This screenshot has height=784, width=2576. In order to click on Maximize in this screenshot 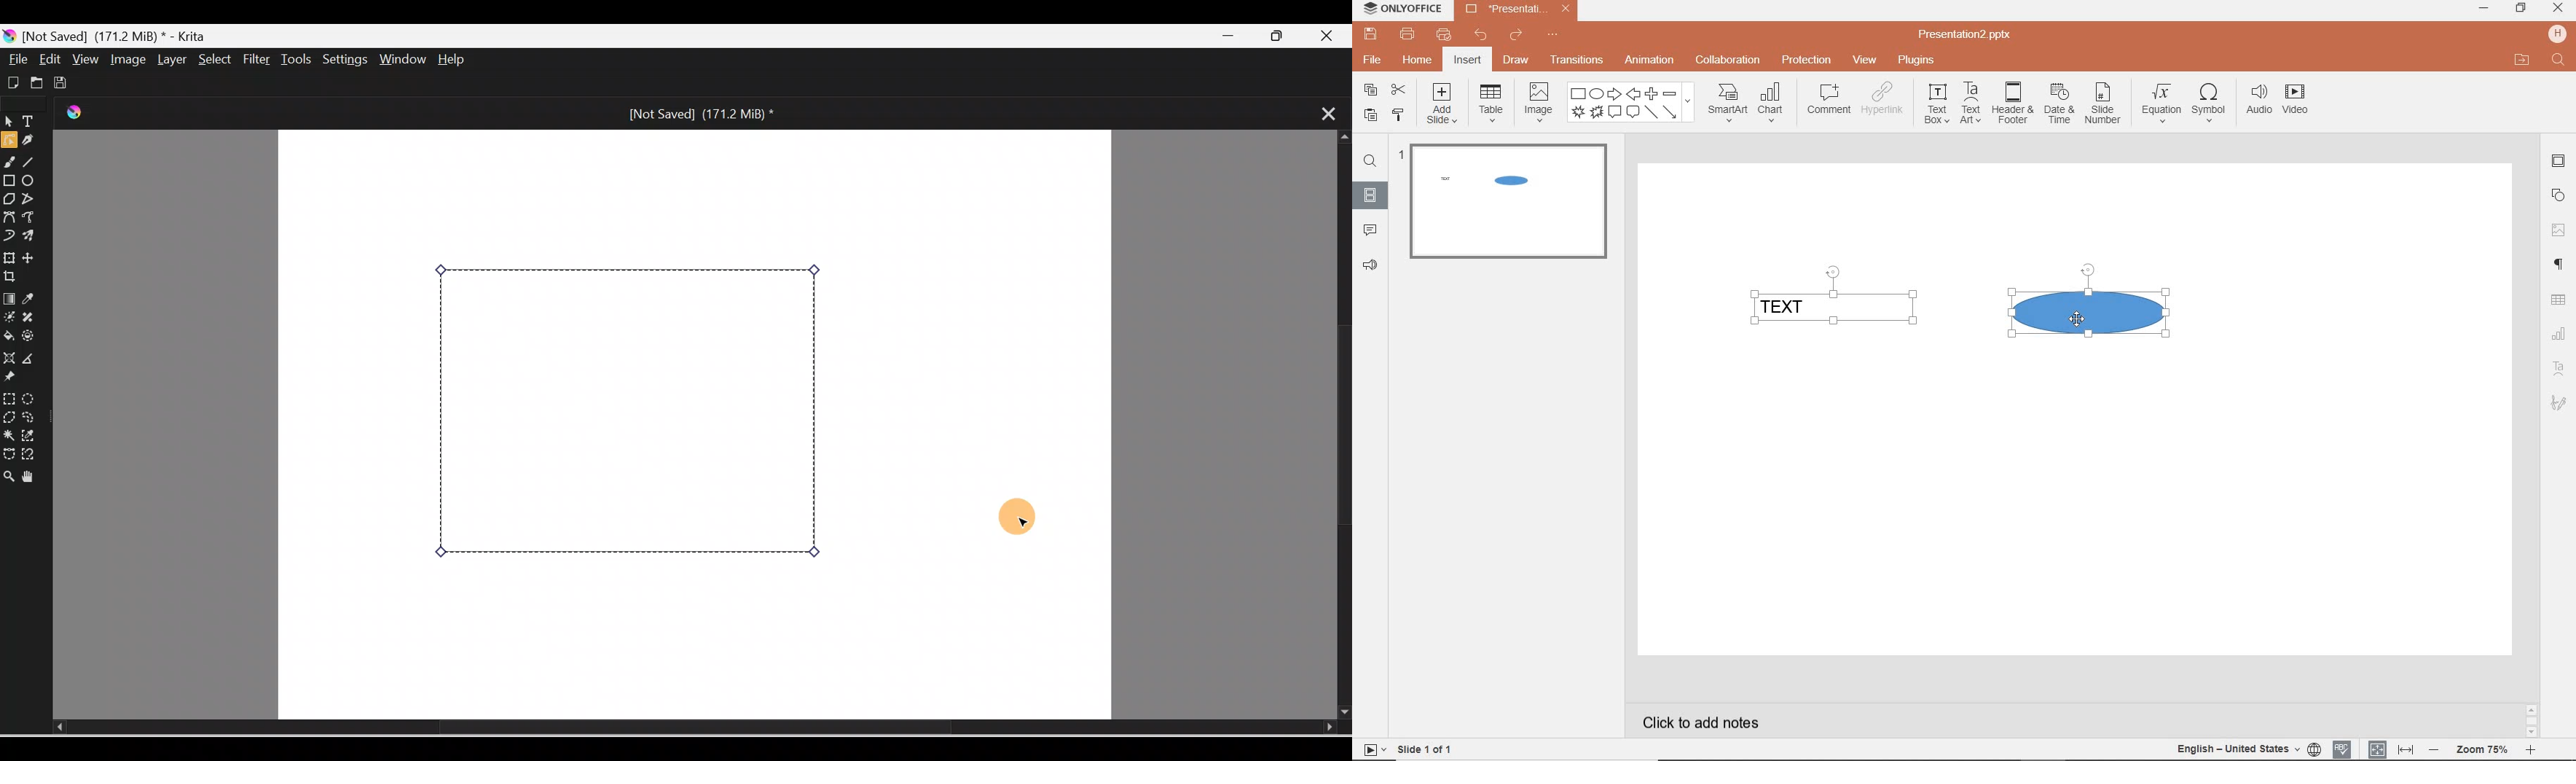, I will do `click(1285, 37)`.